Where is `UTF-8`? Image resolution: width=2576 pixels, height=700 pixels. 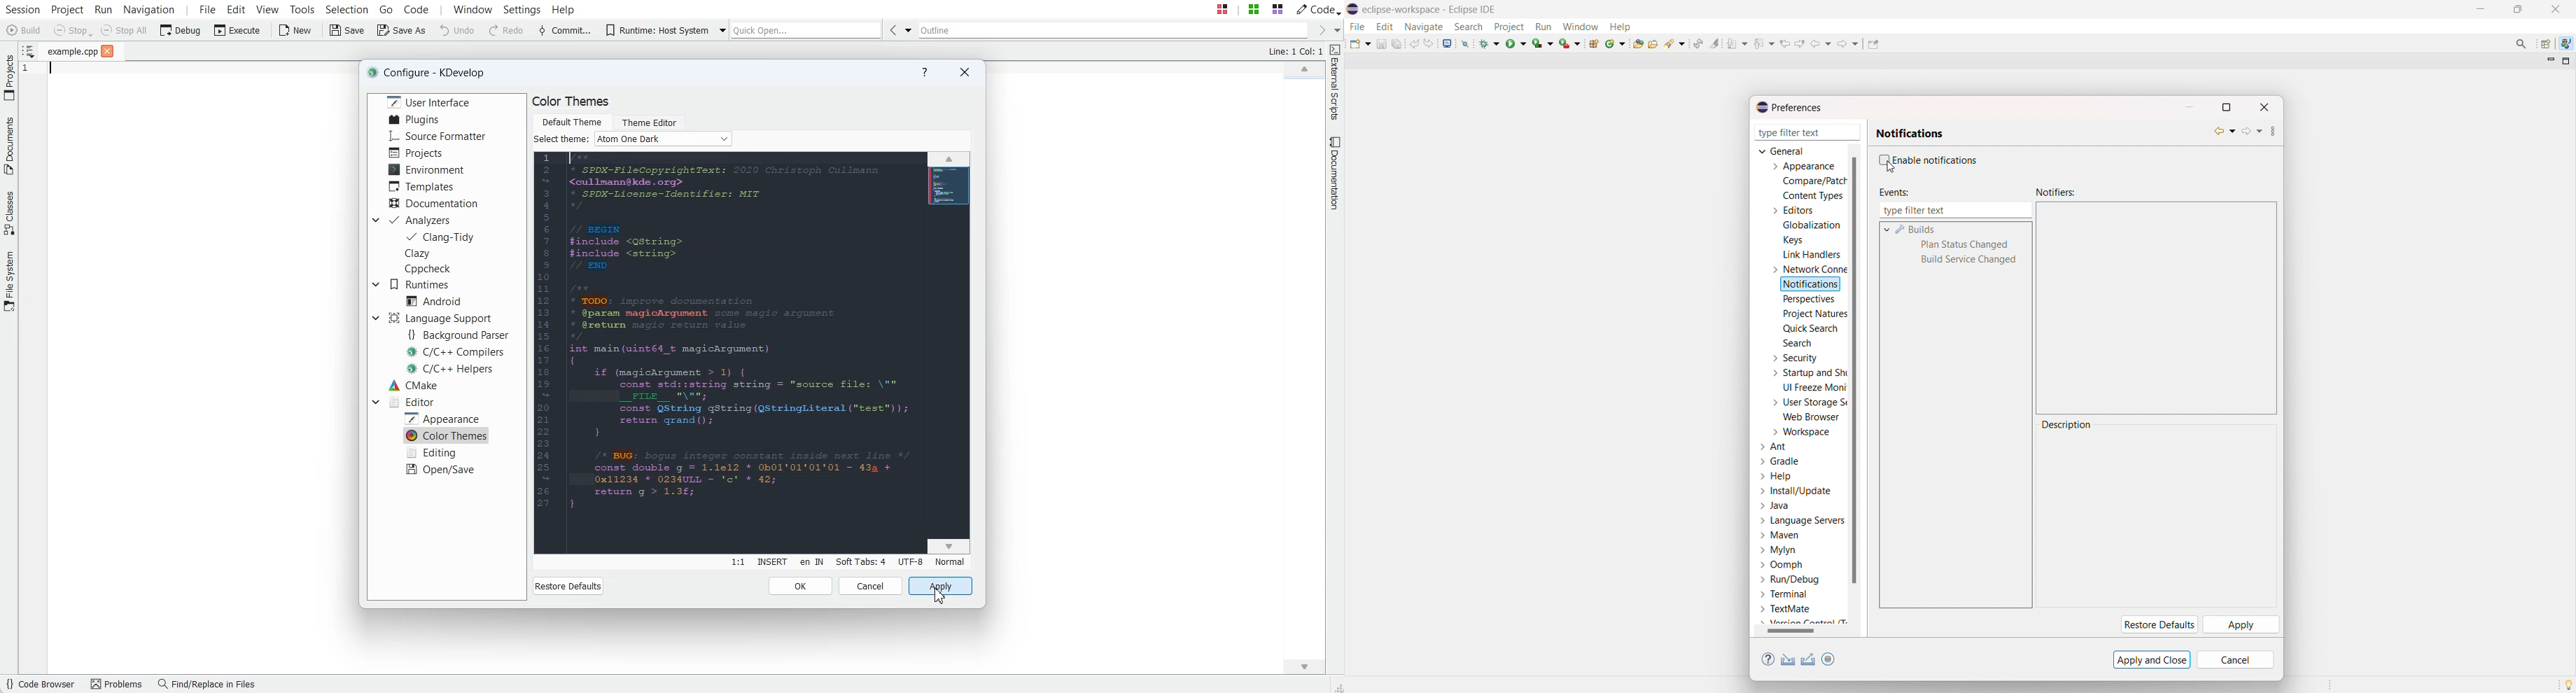
UTF-8 is located at coordinates (910, 561).